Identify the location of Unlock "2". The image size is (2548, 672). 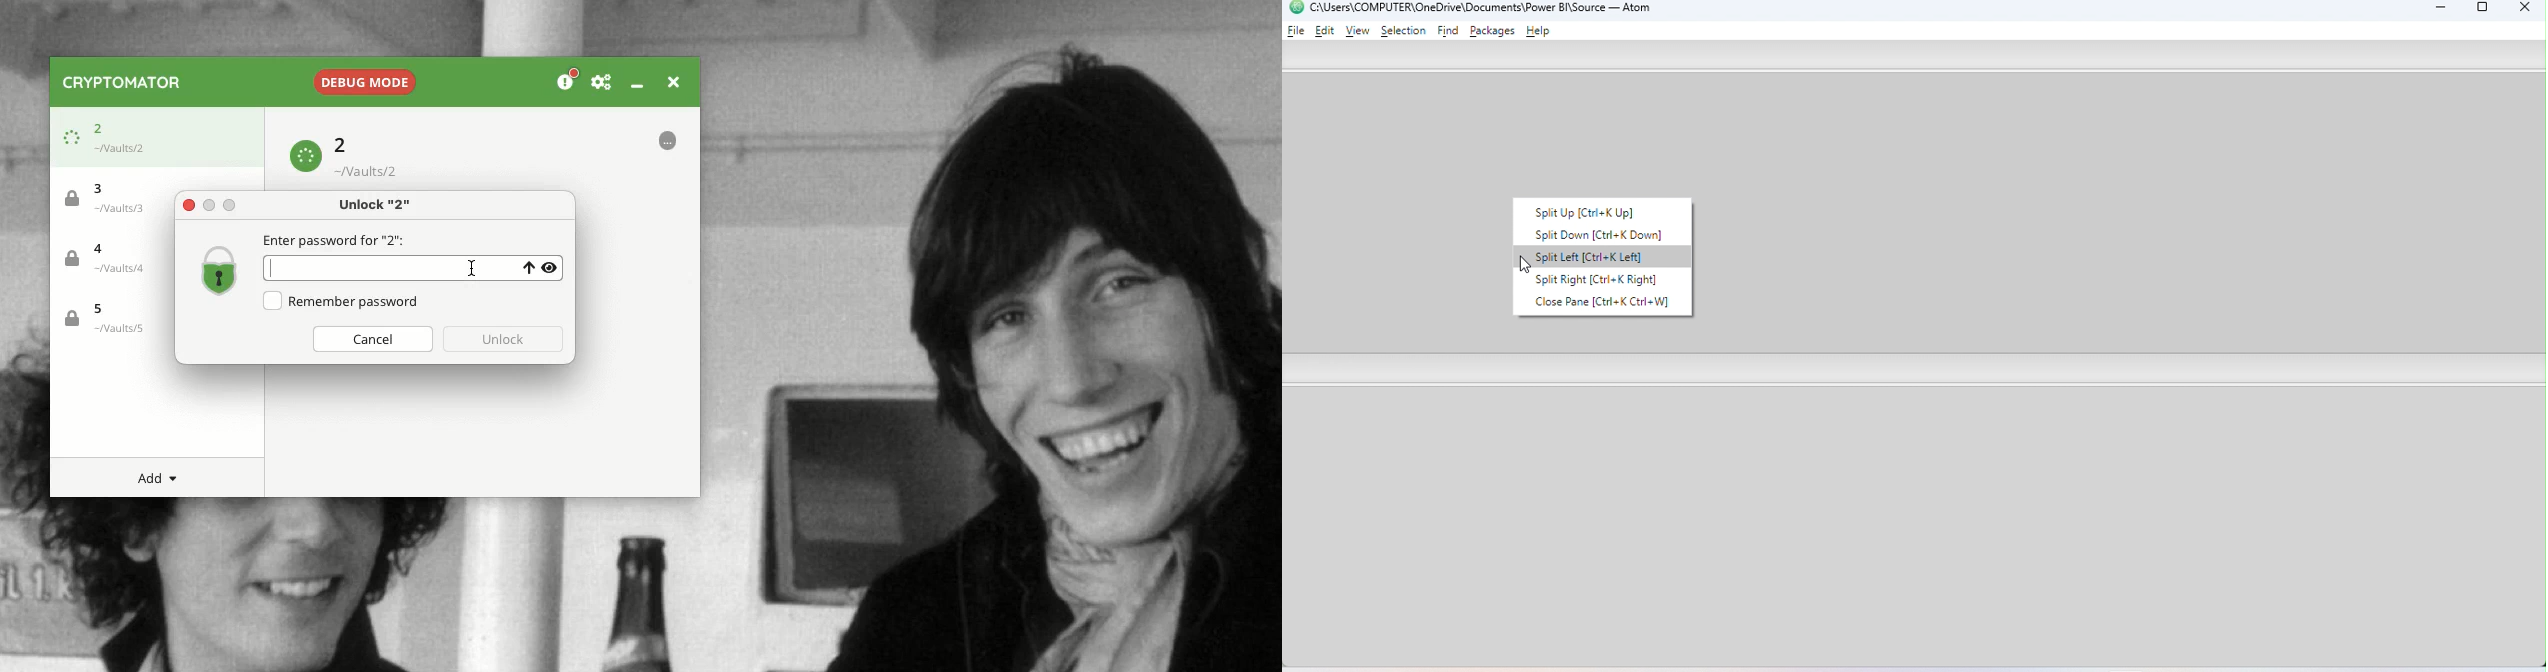
(378, 203).